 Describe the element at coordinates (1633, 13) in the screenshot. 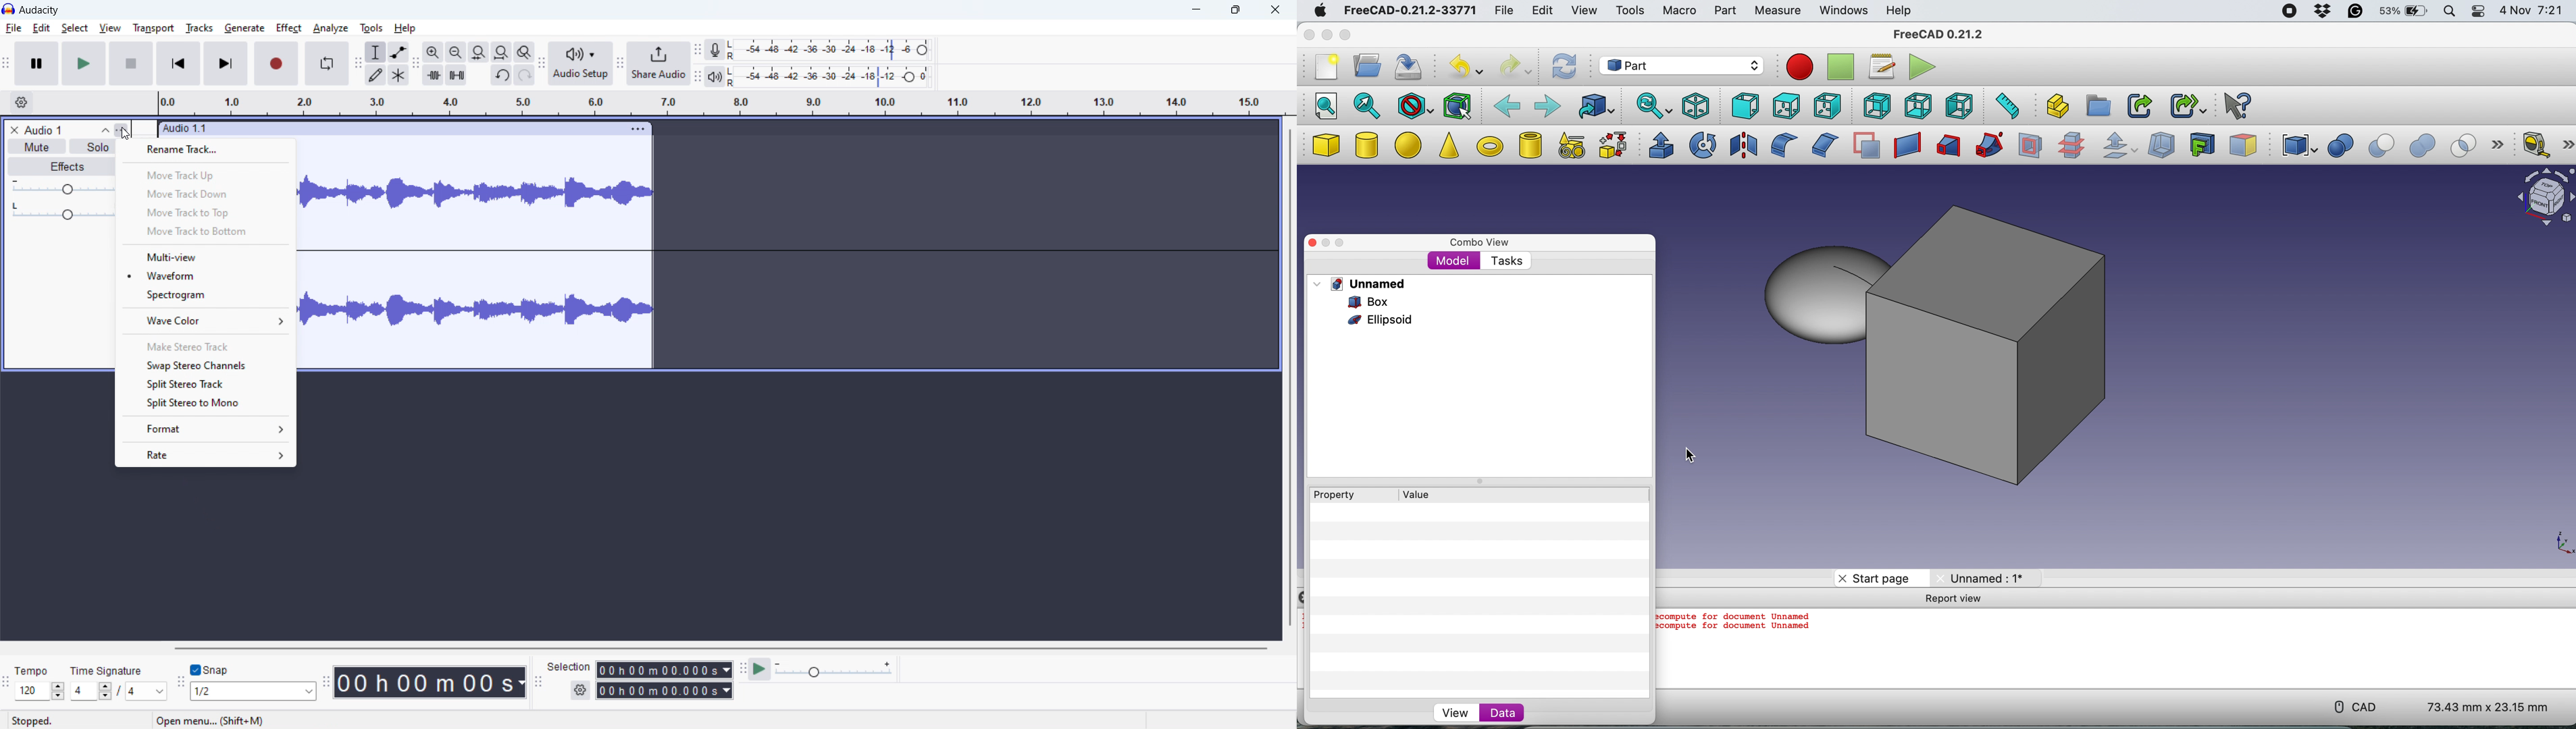

I see `tools` at that location.